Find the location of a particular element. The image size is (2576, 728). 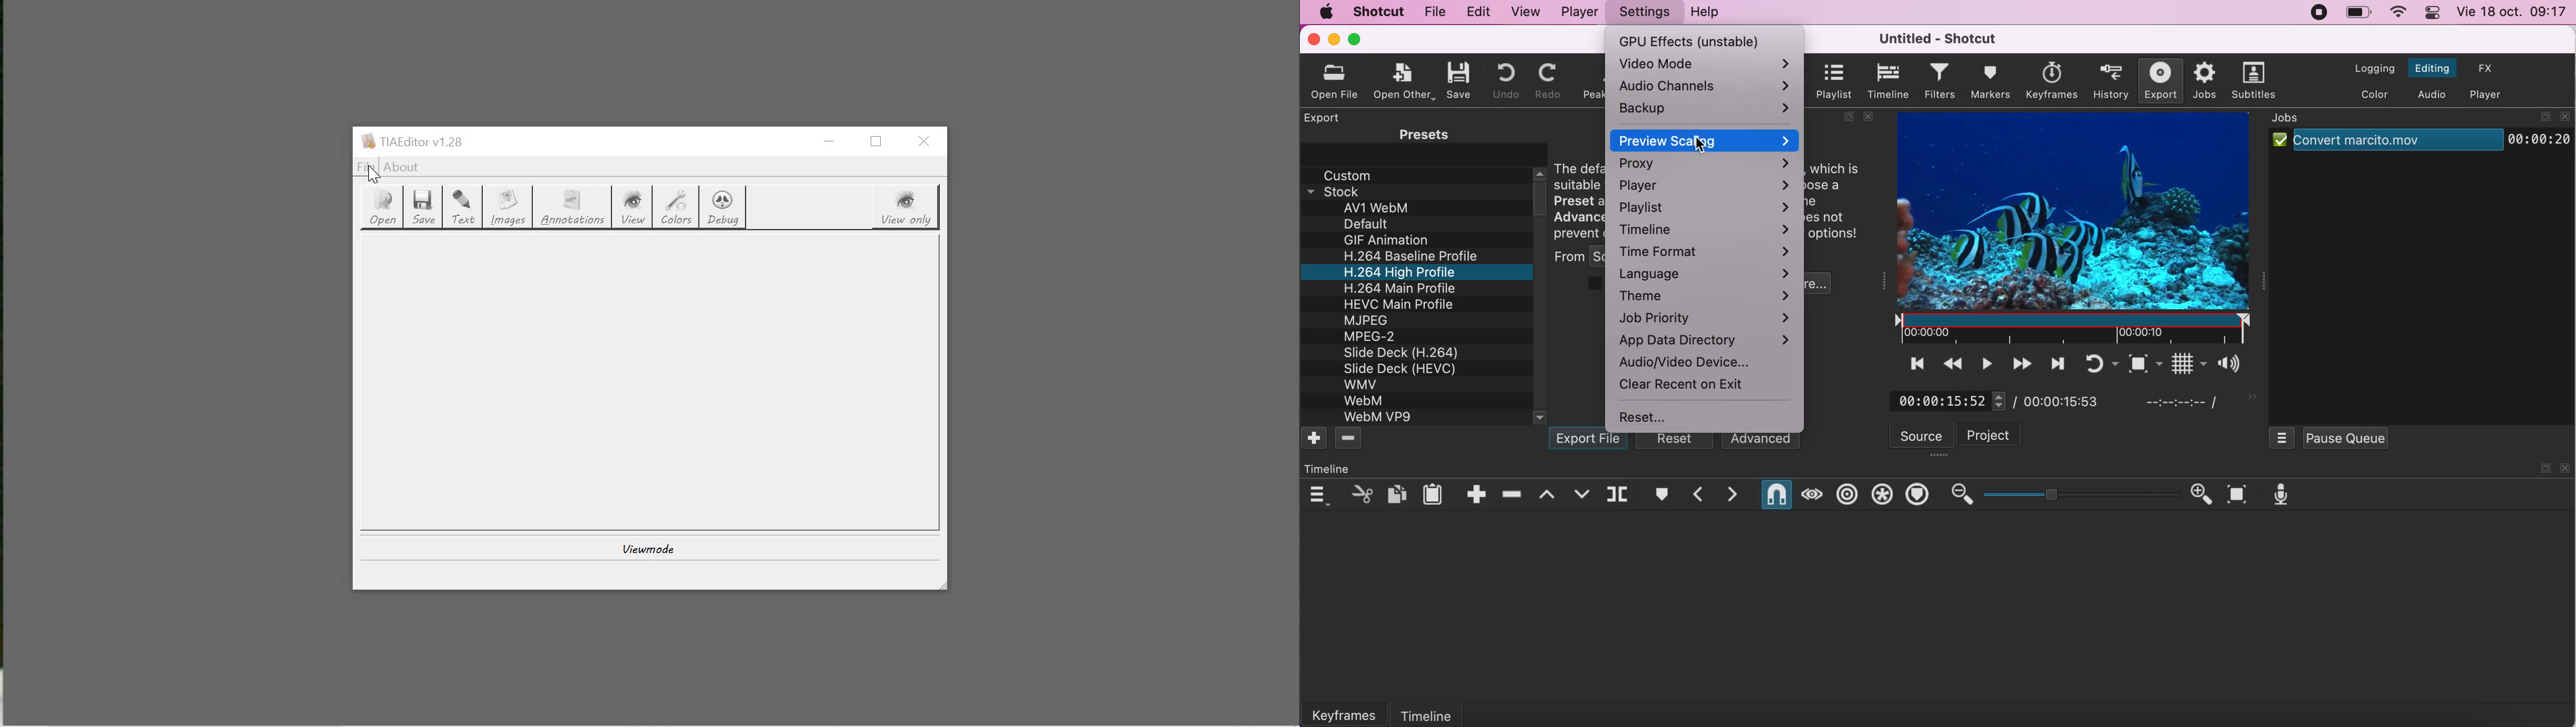

H.264 High Profile is located at coordinates (1411, 272).